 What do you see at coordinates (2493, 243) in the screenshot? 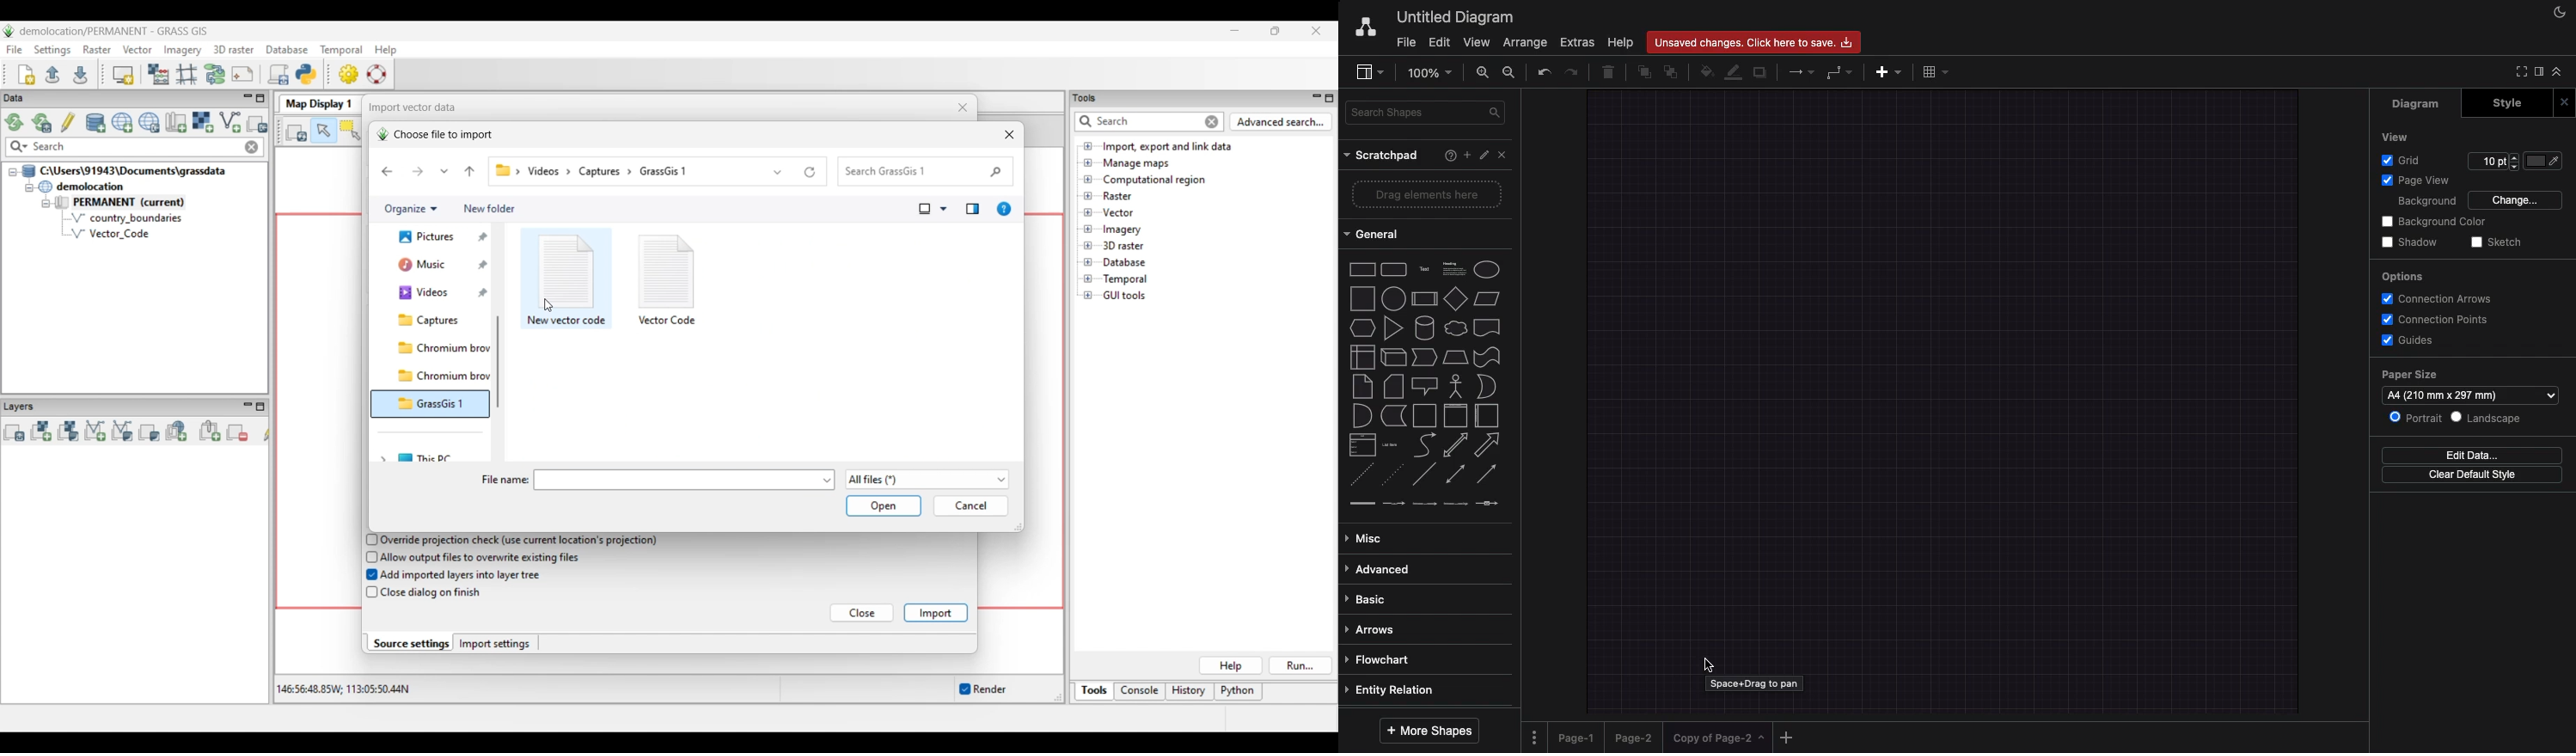
I see `Sketch` at bounding box center [2493, 243].